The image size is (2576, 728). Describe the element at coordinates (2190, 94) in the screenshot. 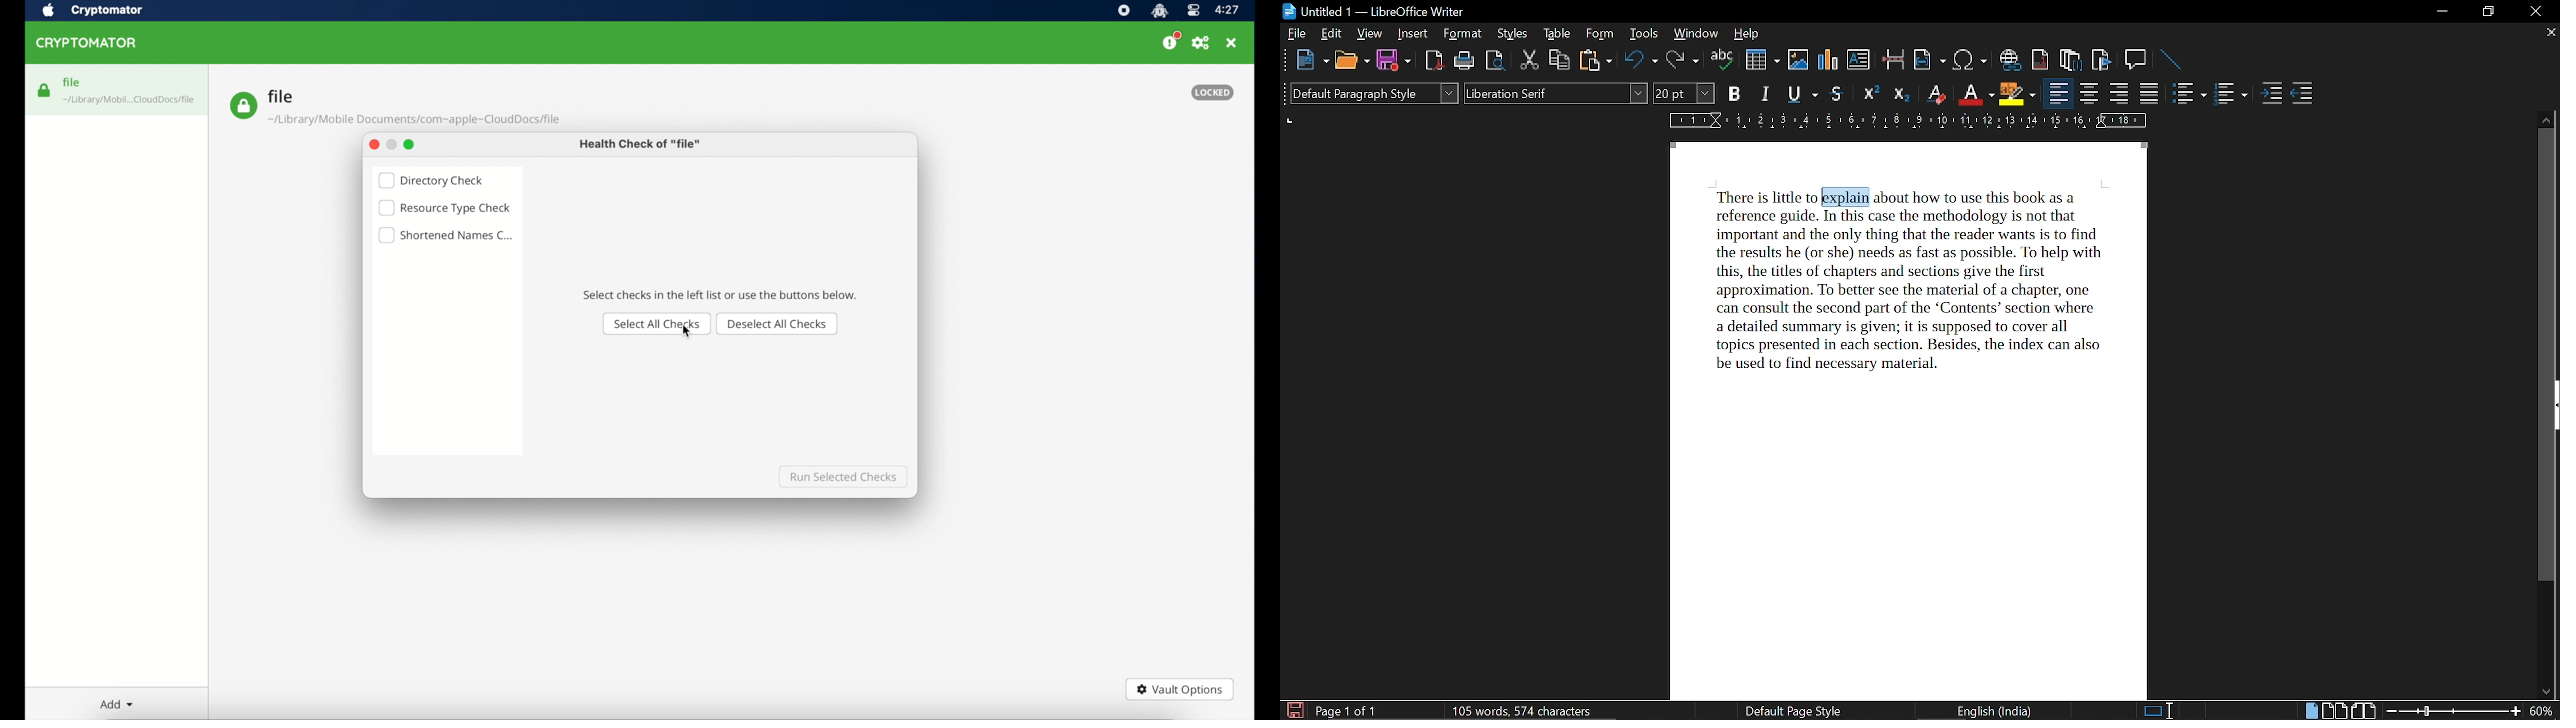

I see `toggle ordered list` at that location.